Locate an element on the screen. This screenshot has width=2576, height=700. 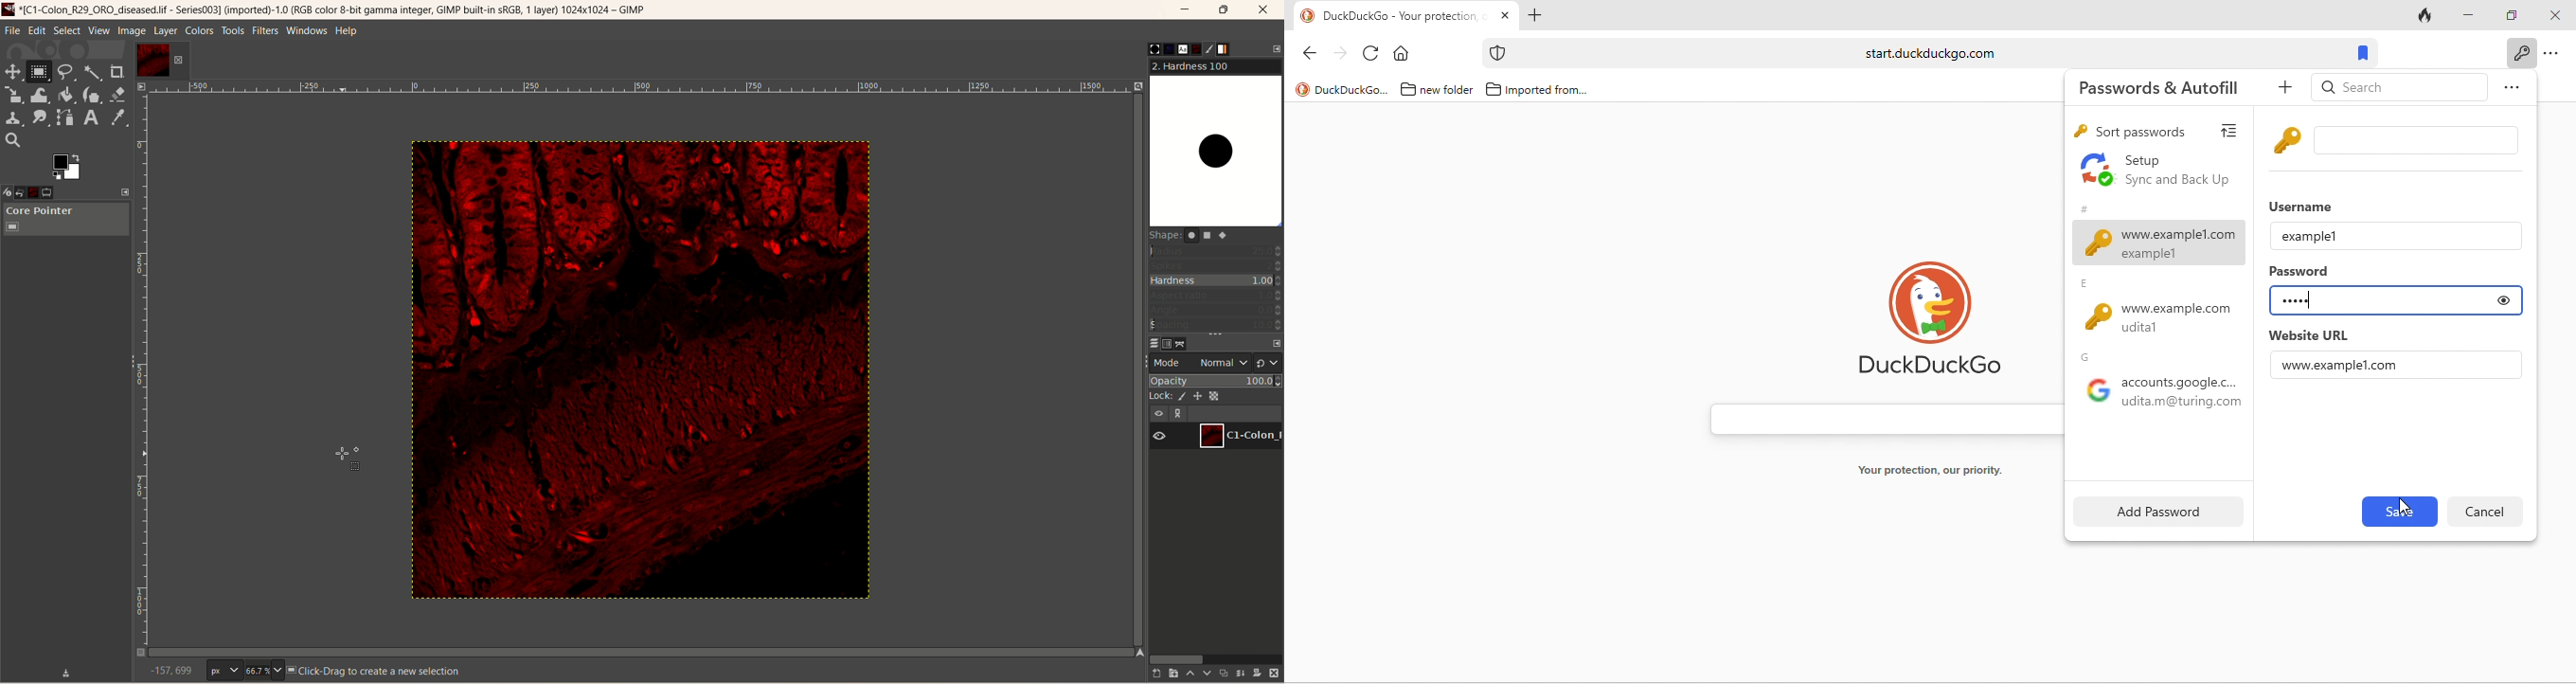
radius is located at coordinates (1217, 250).